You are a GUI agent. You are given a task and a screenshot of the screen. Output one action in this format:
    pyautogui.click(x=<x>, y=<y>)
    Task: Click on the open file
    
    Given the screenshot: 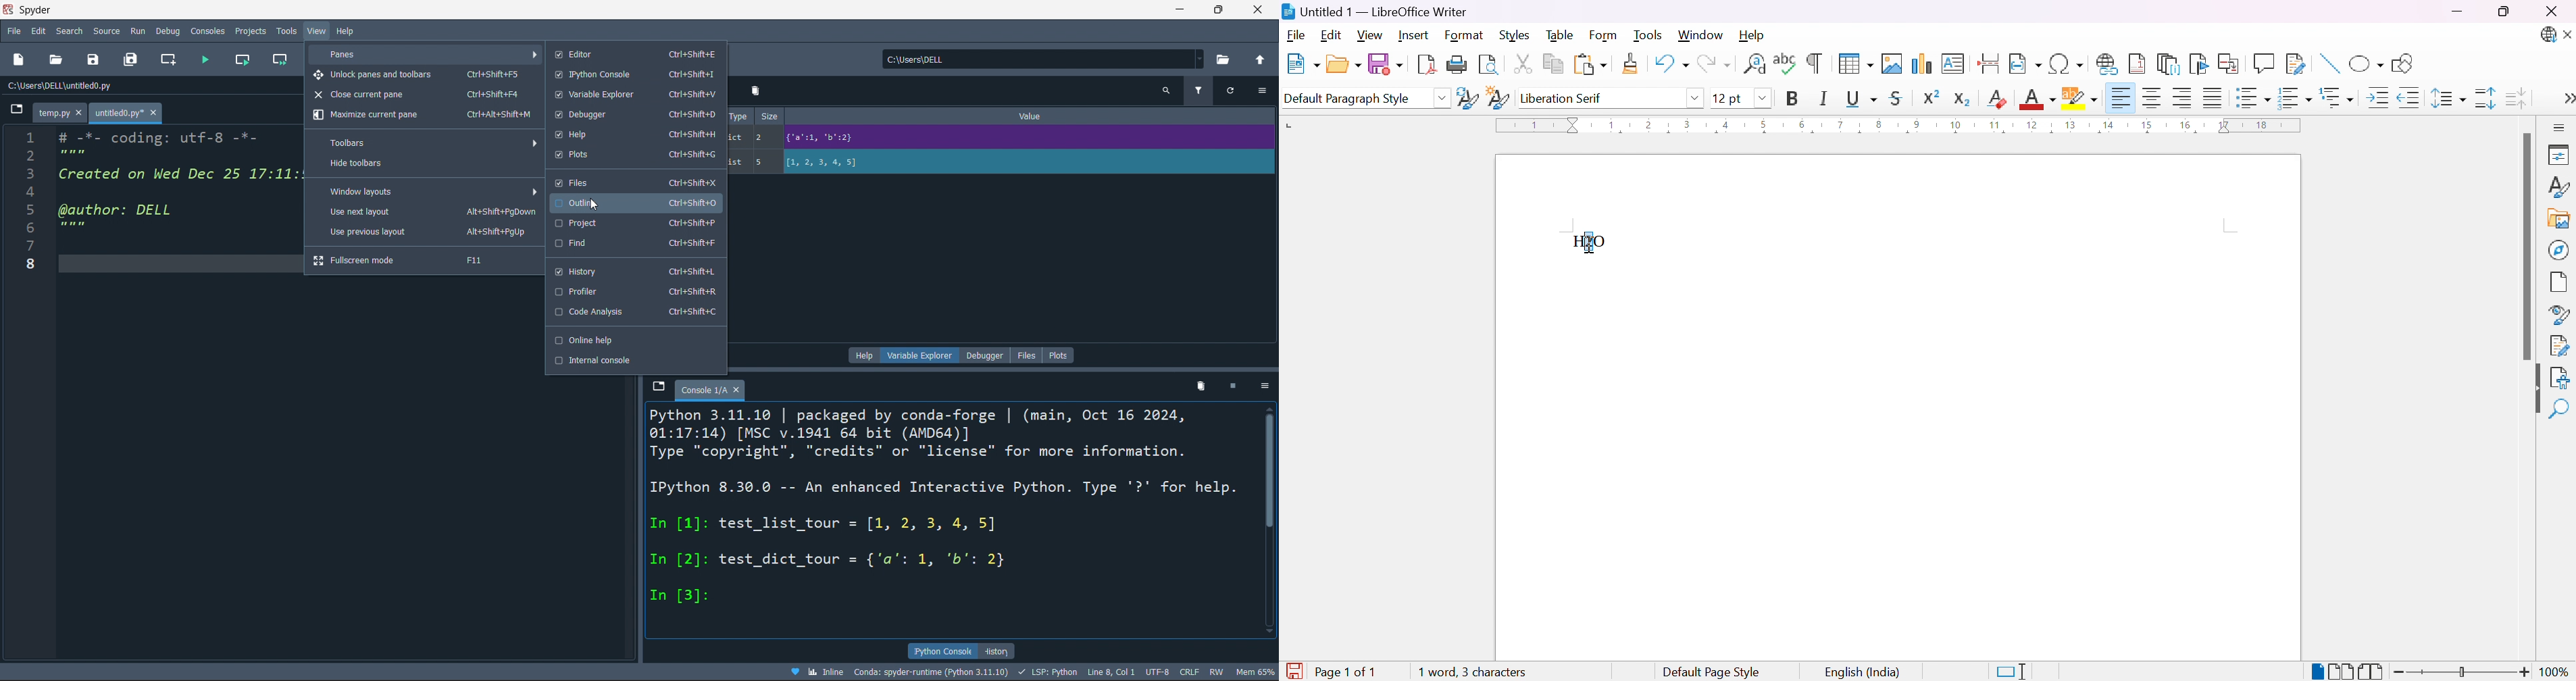 What is the action you would take?
    pyautogui.click(x=56, y=59)
    